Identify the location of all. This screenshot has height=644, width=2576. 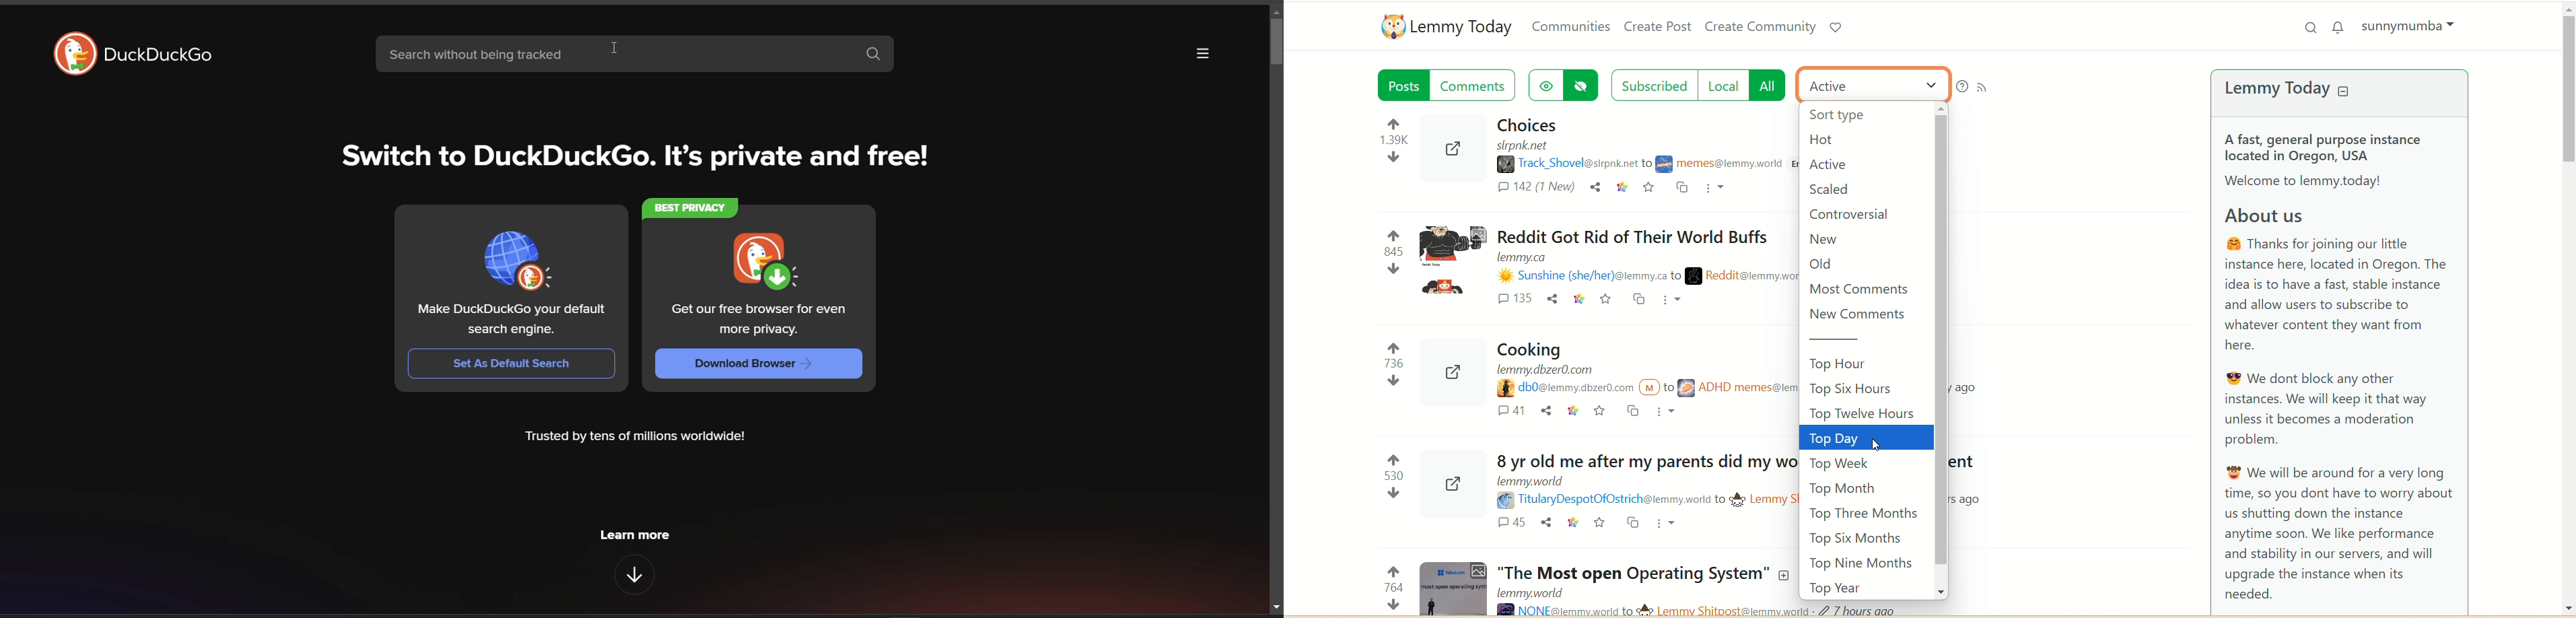
(1774, 85).